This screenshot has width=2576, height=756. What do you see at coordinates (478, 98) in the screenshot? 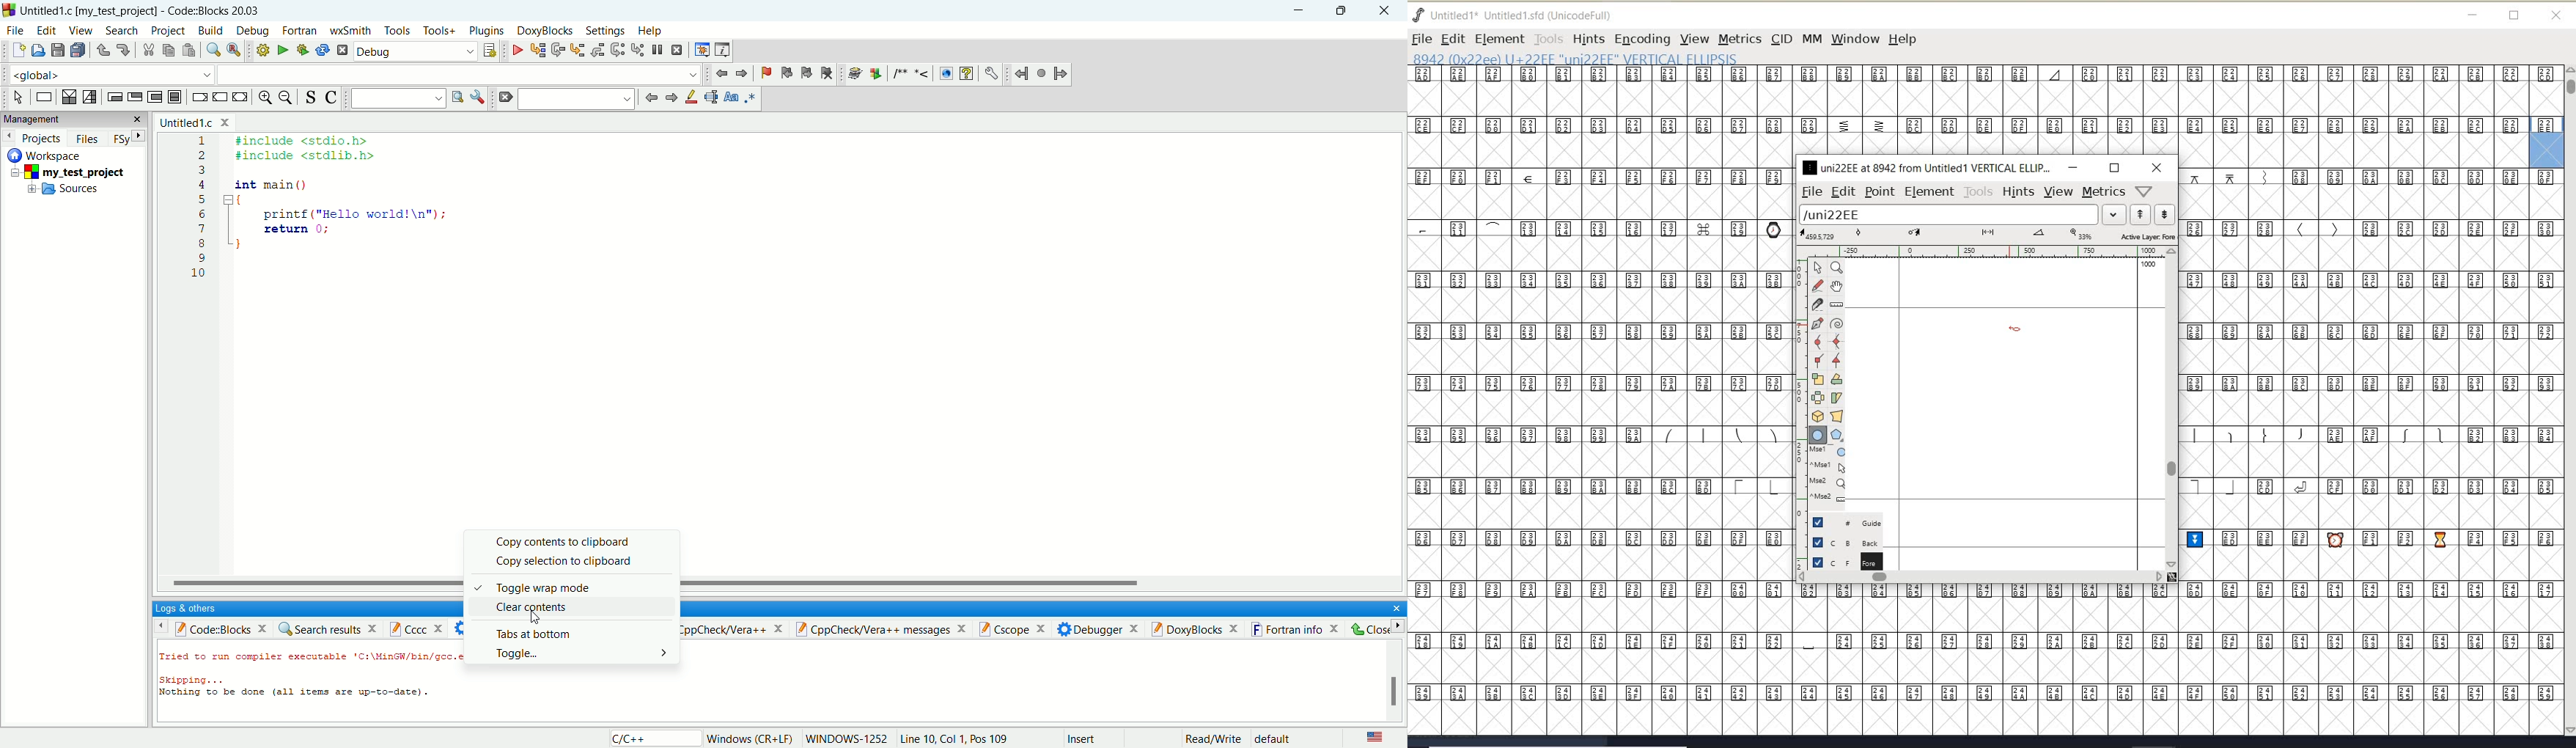
I see `options window` at bounding box center [478, 98].